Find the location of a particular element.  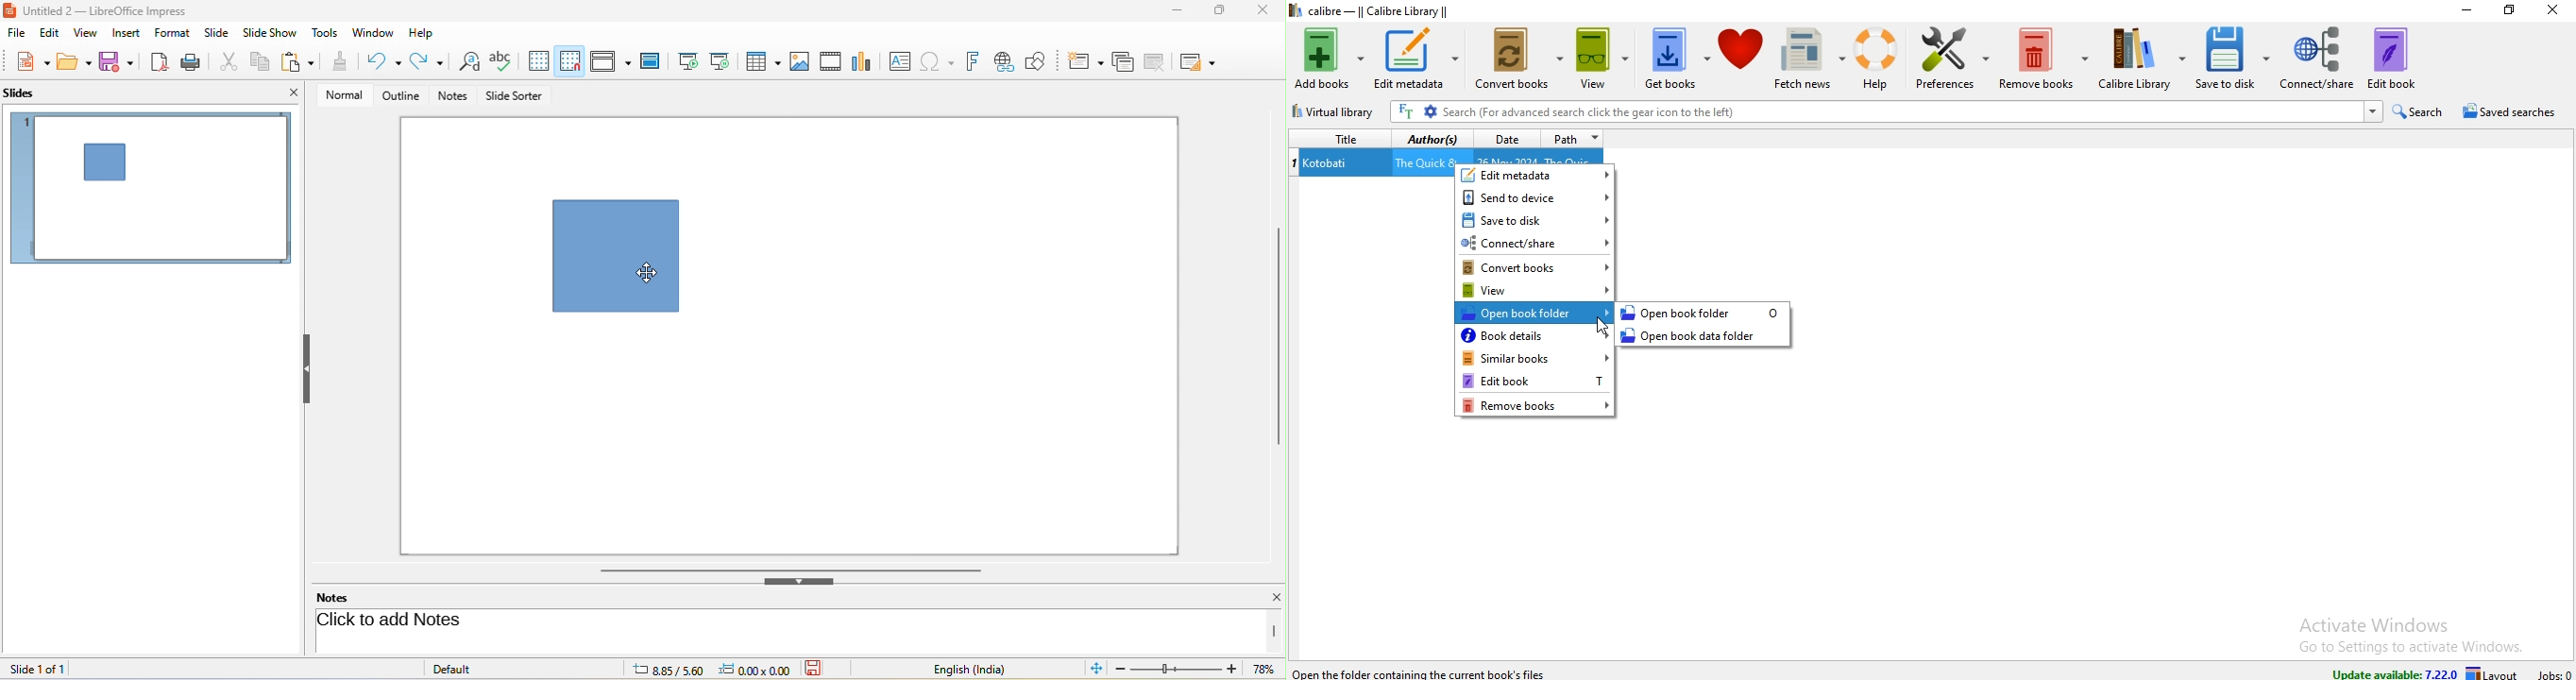

delete slide is located at coordinates (1160, 62).